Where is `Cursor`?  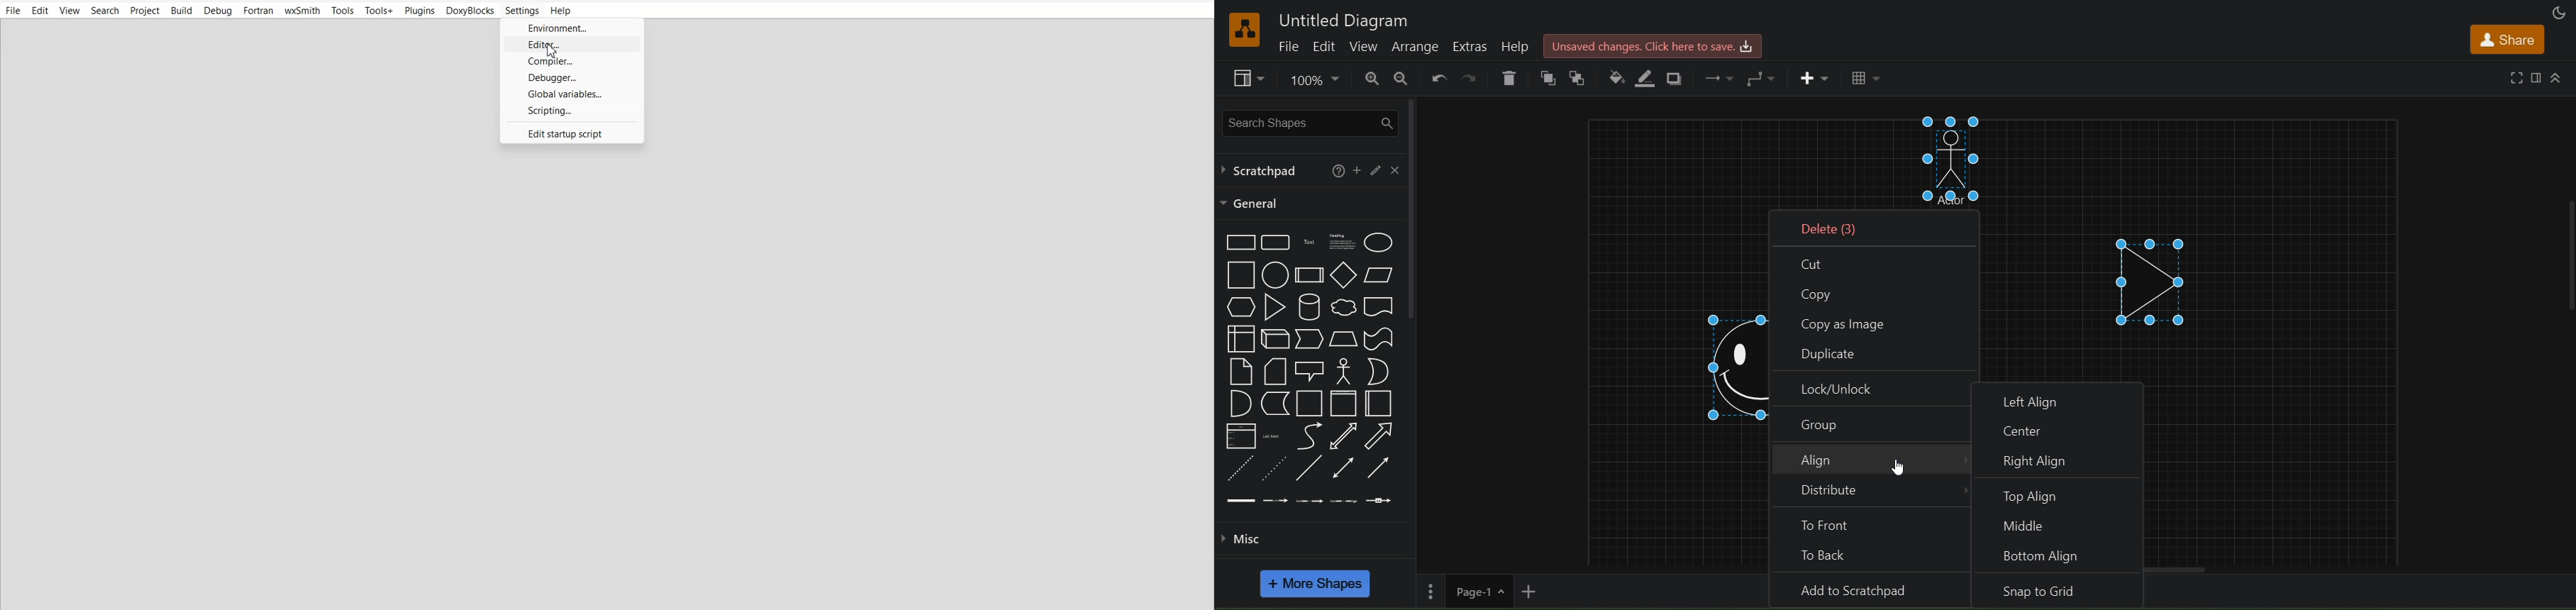
Cursor is located at coordinates (553, 51).